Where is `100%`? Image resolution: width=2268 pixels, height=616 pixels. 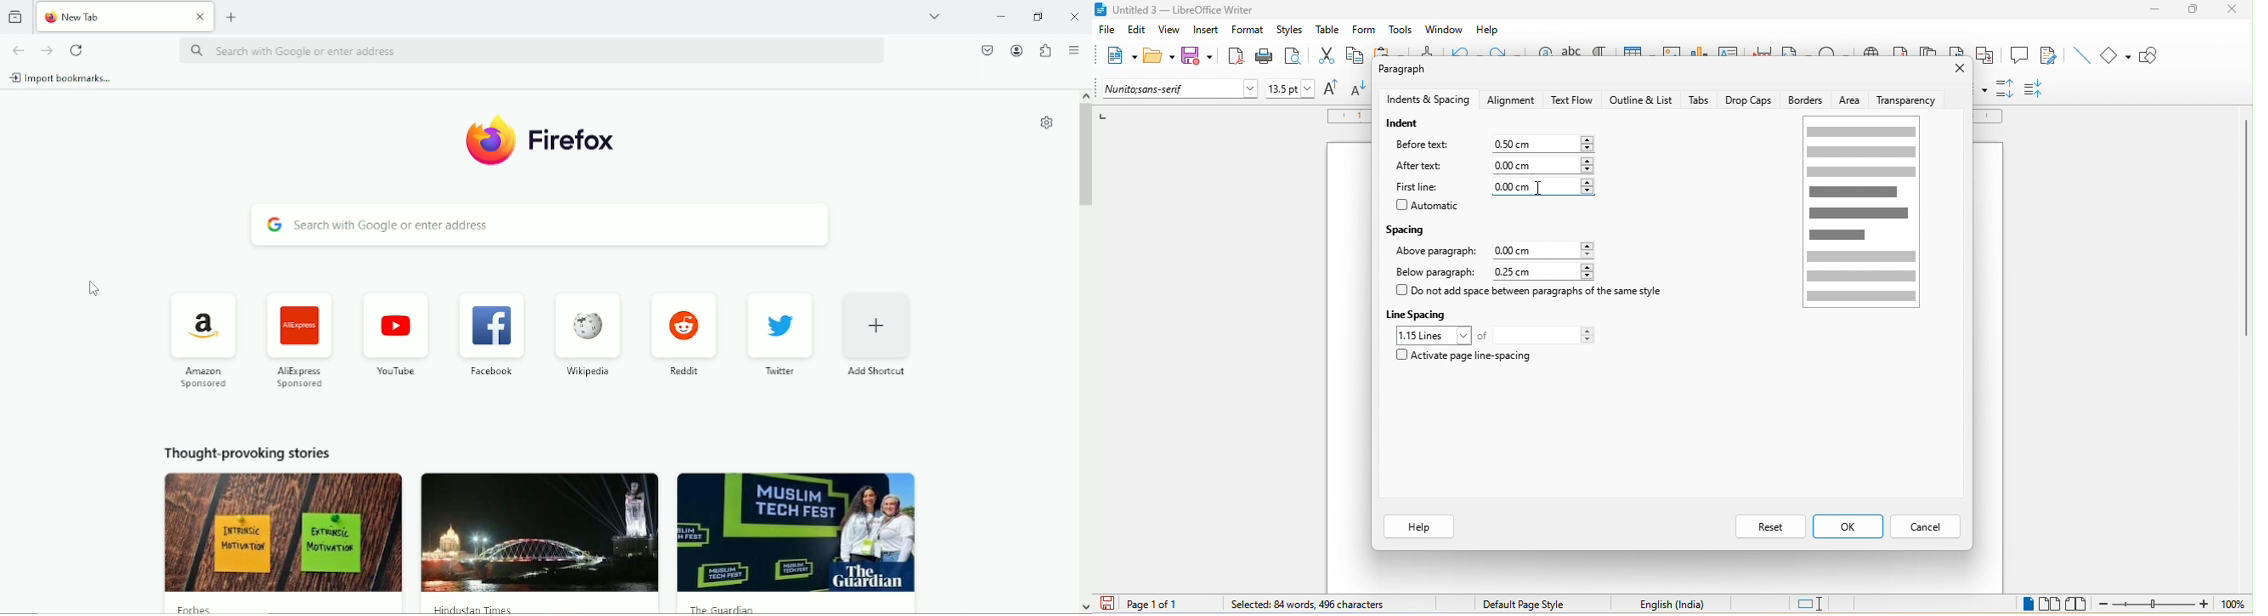
100% is located at coordinates (2233, 605).